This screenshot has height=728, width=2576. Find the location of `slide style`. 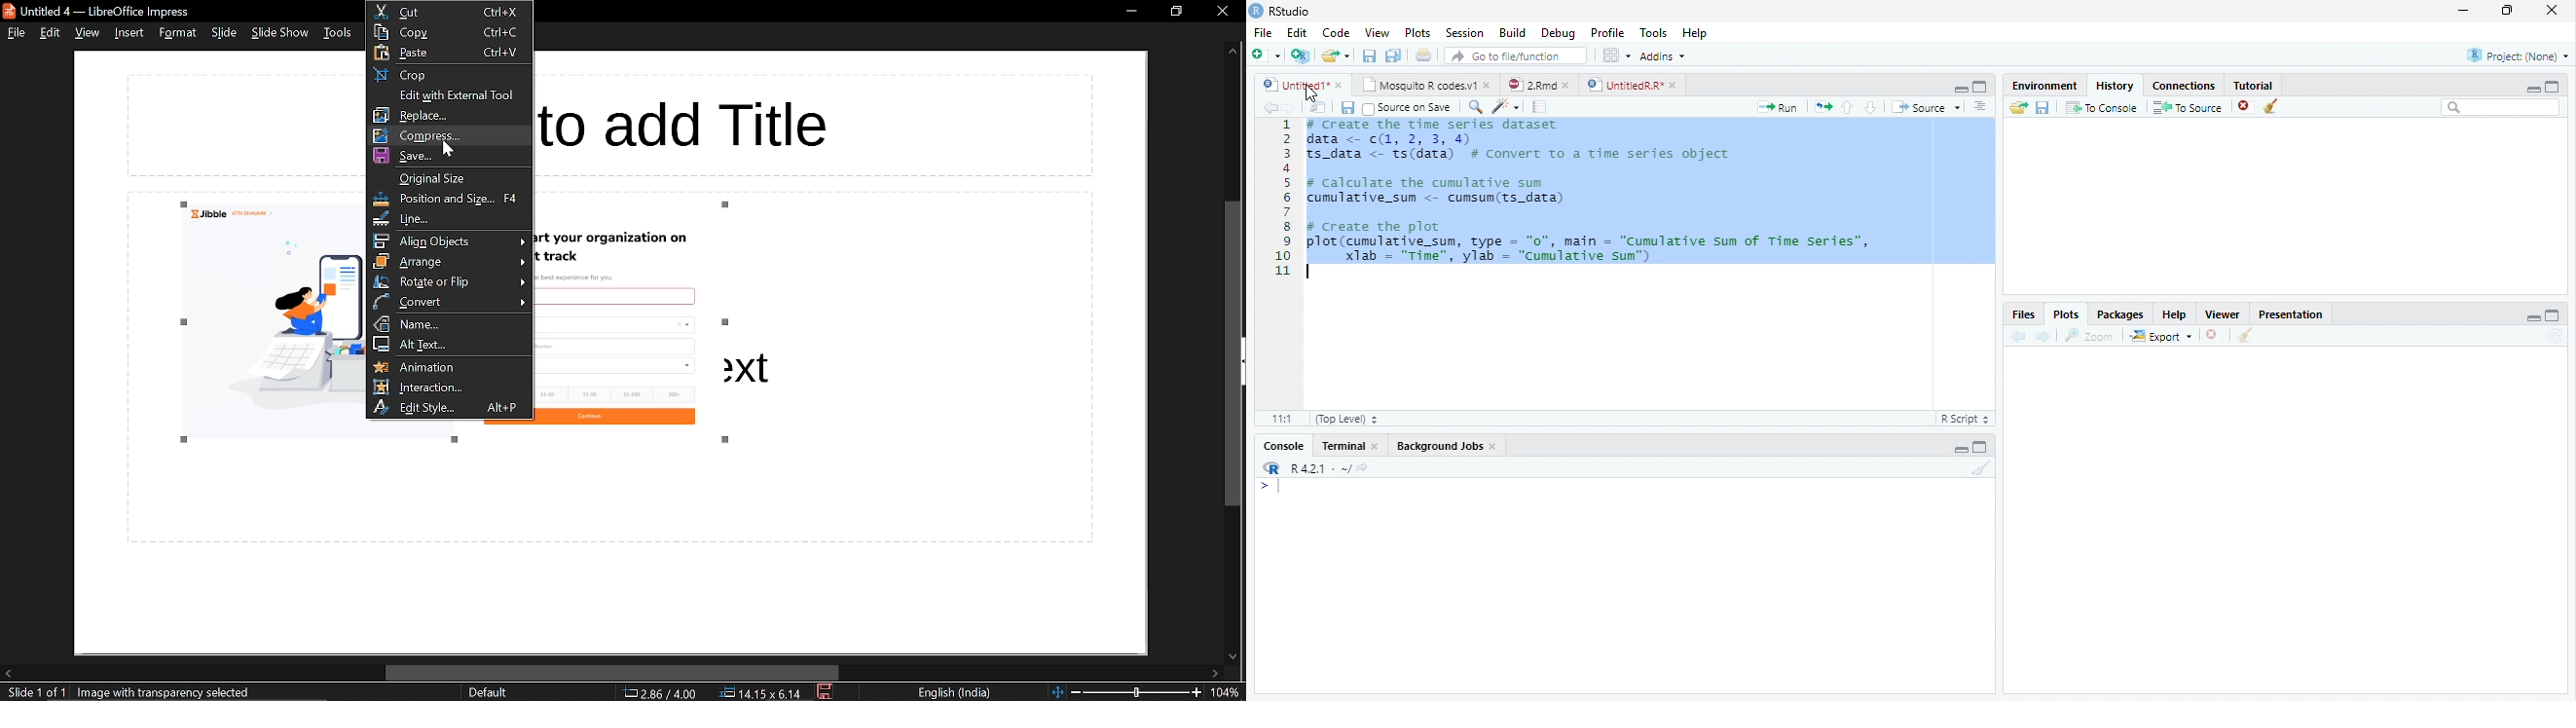

slide style is located at coordinates (488, 692).